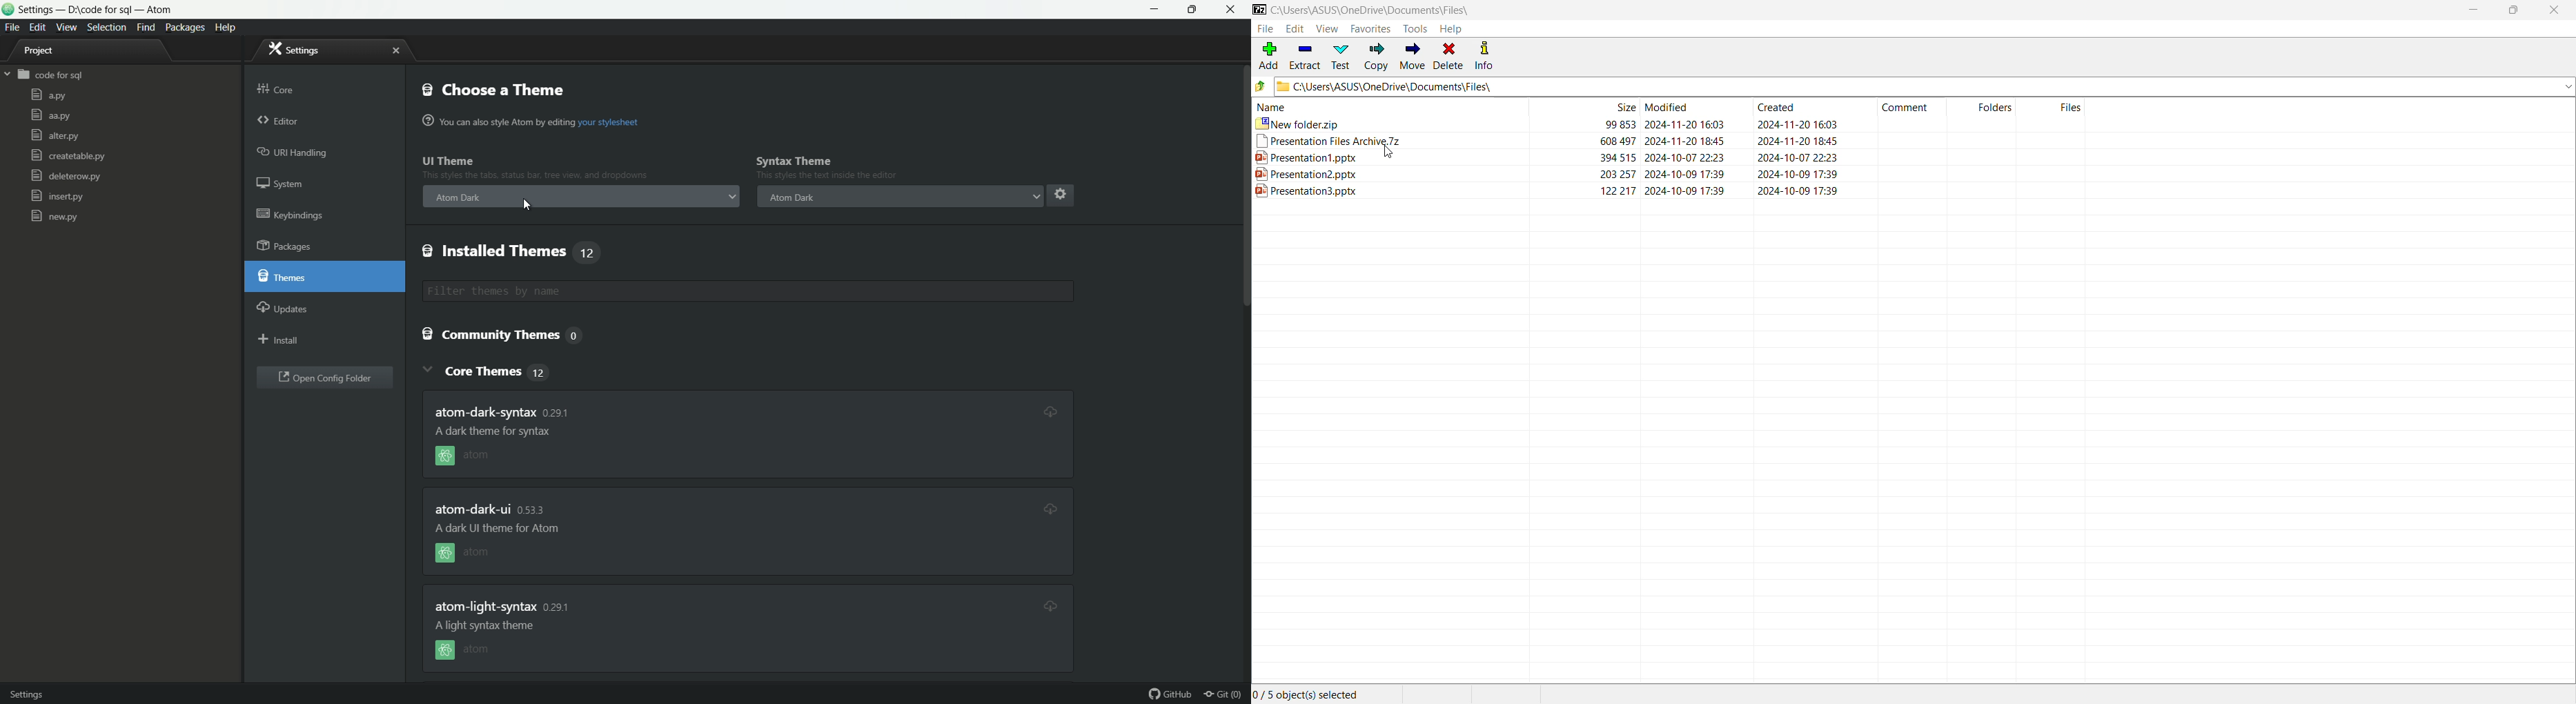  I want to click on Edit, so click(1294, 28).